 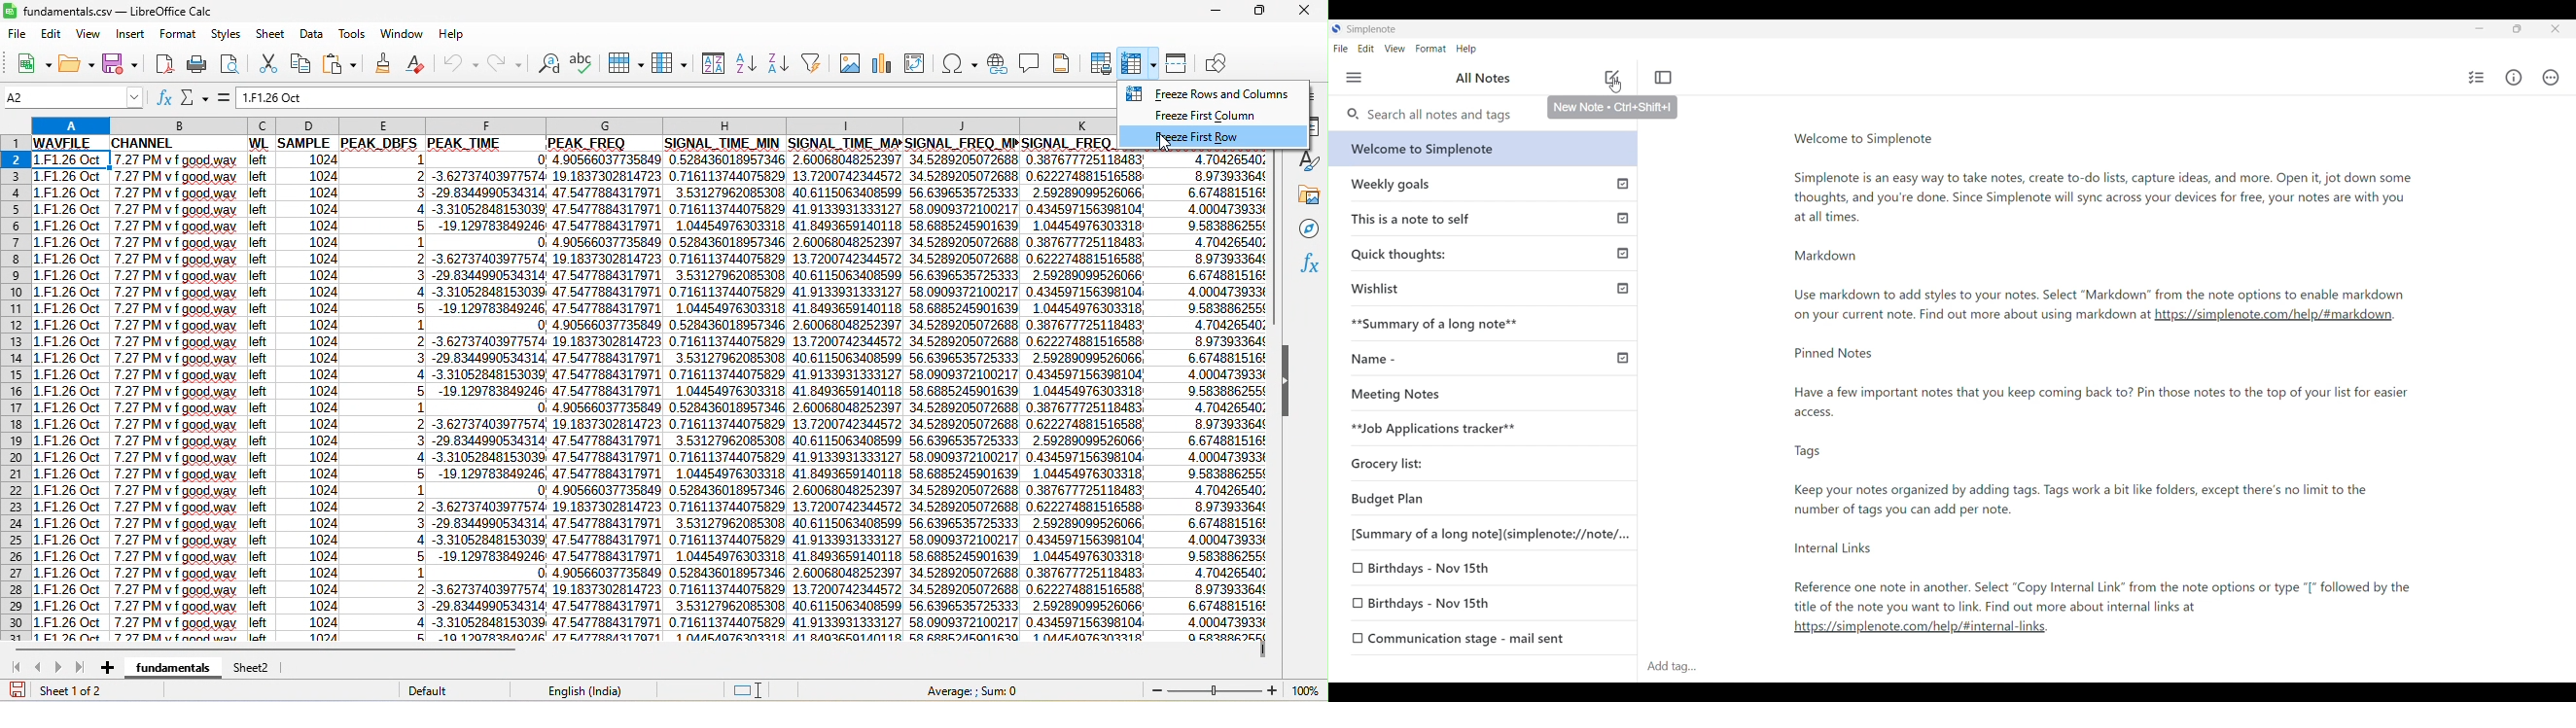 What do you see at coordinates (17, 35) in the screenshot?
I see `file` at bounding box center [17, 35].